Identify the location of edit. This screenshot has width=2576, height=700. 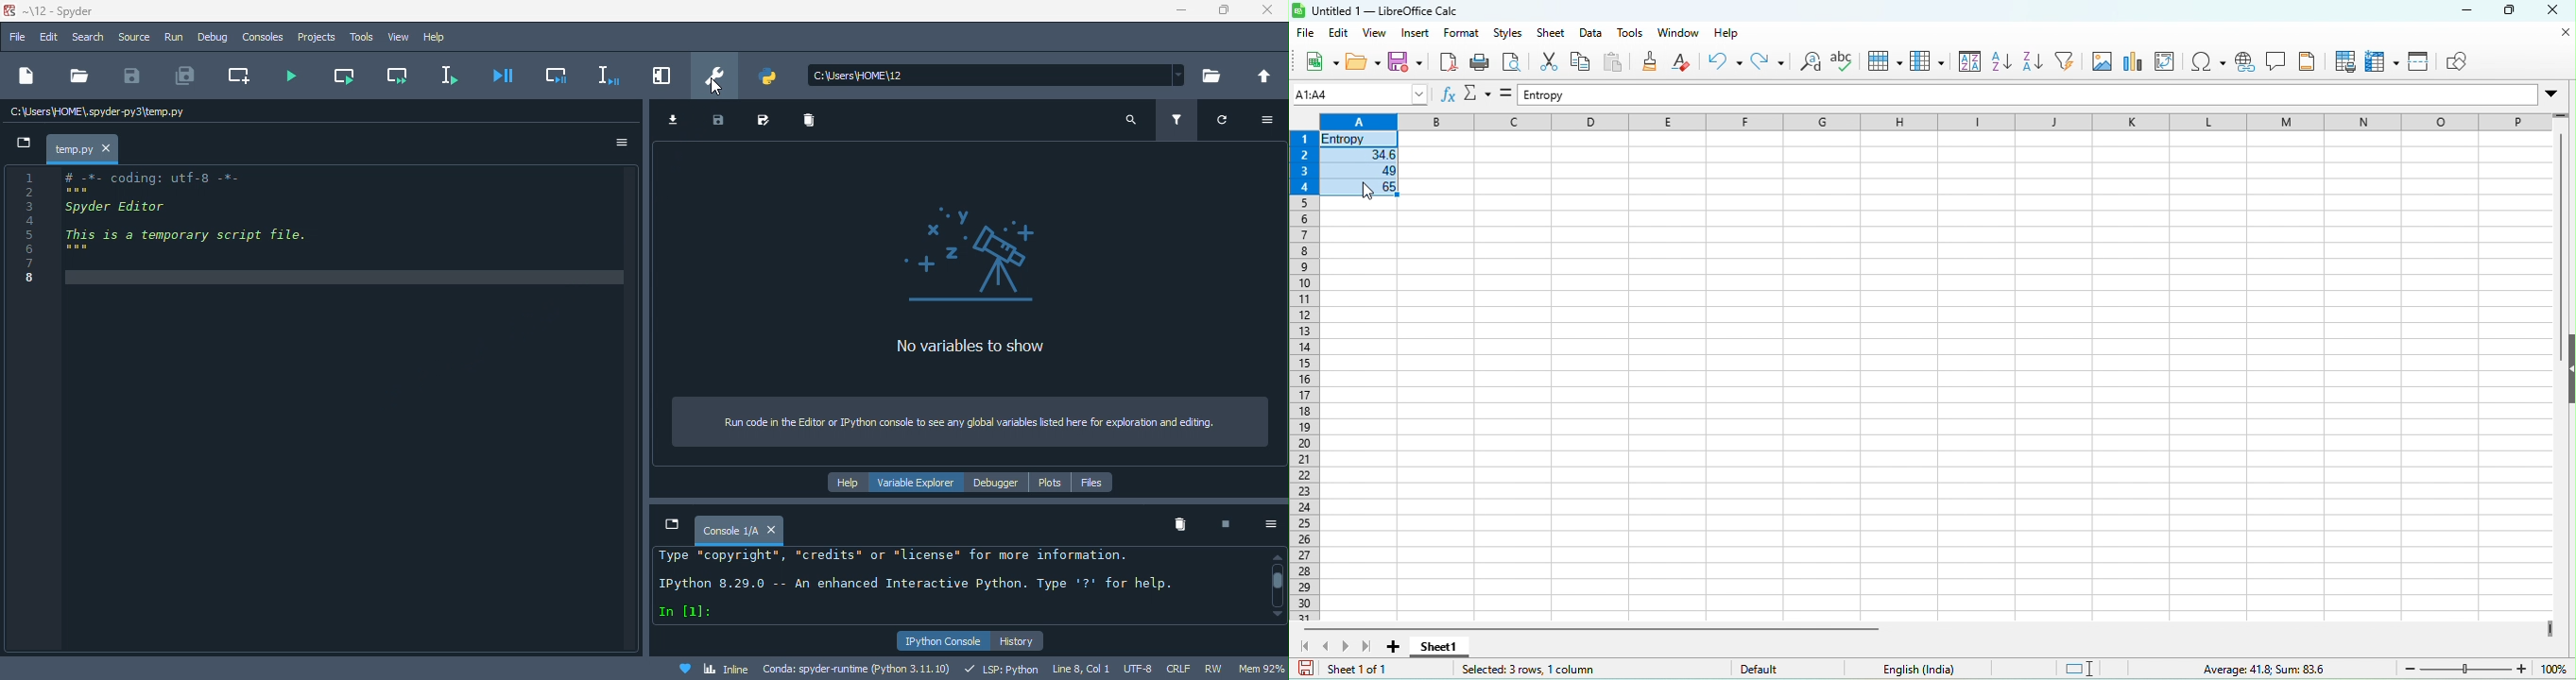
(51, 38).